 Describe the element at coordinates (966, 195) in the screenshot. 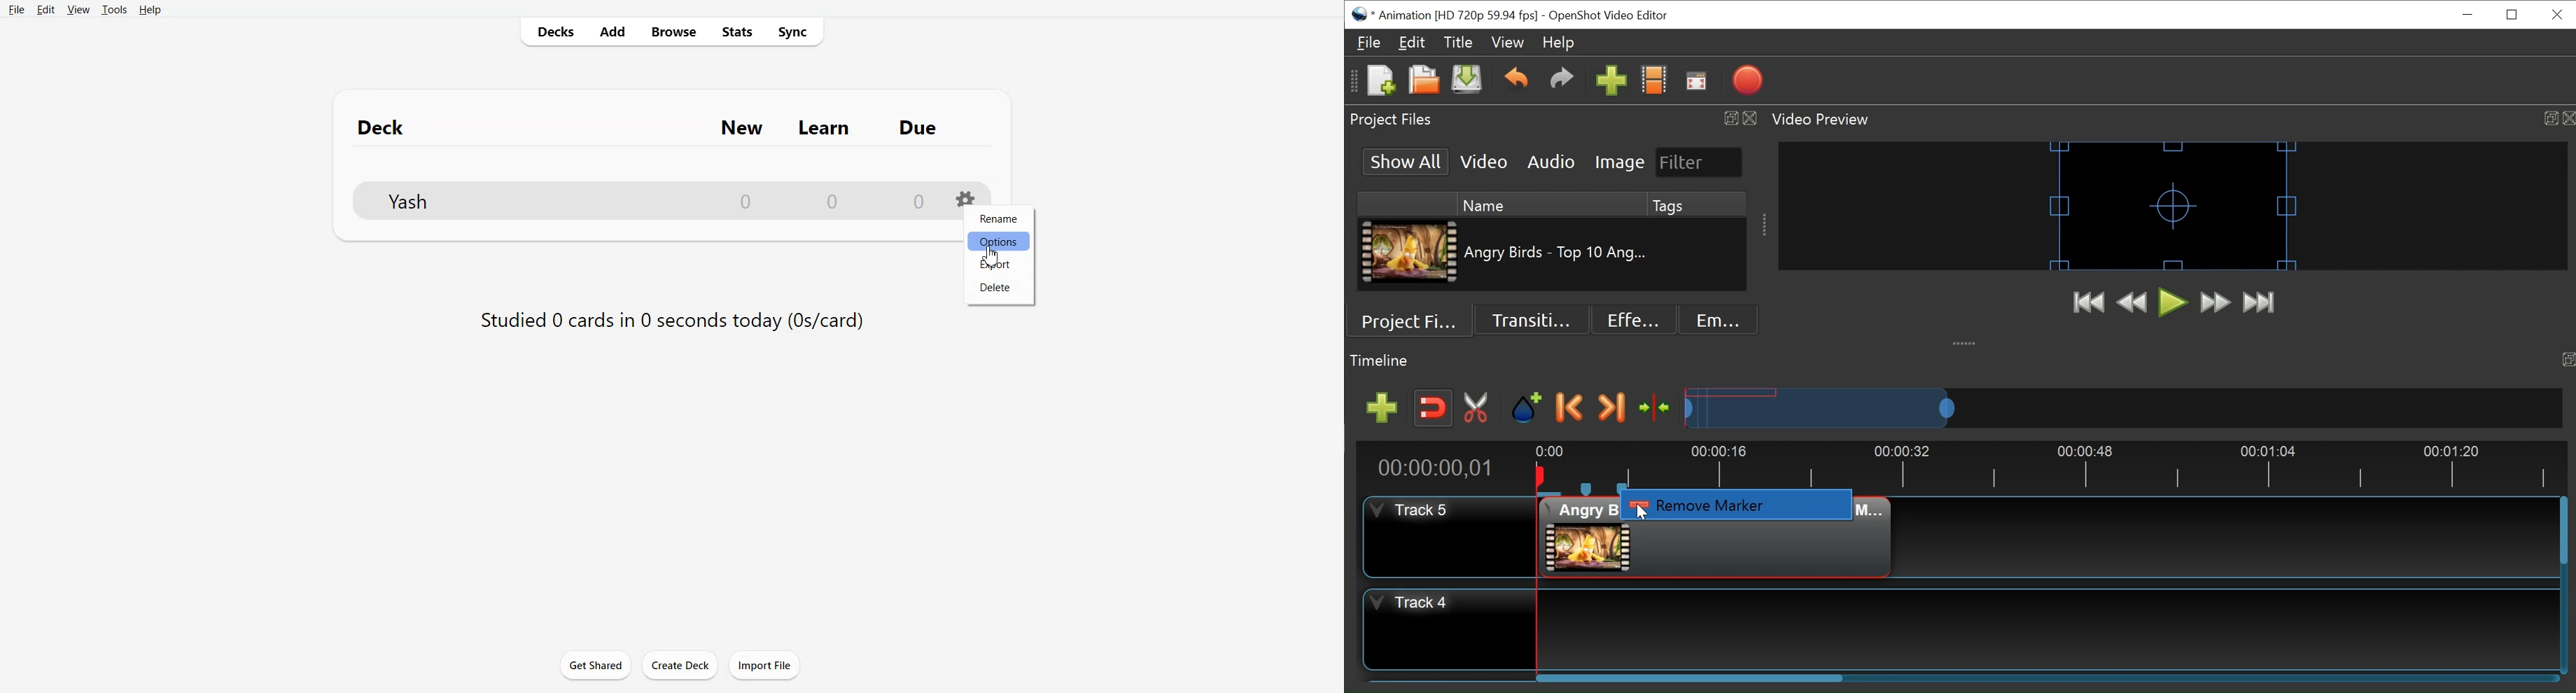

I see `Settings` at that location.